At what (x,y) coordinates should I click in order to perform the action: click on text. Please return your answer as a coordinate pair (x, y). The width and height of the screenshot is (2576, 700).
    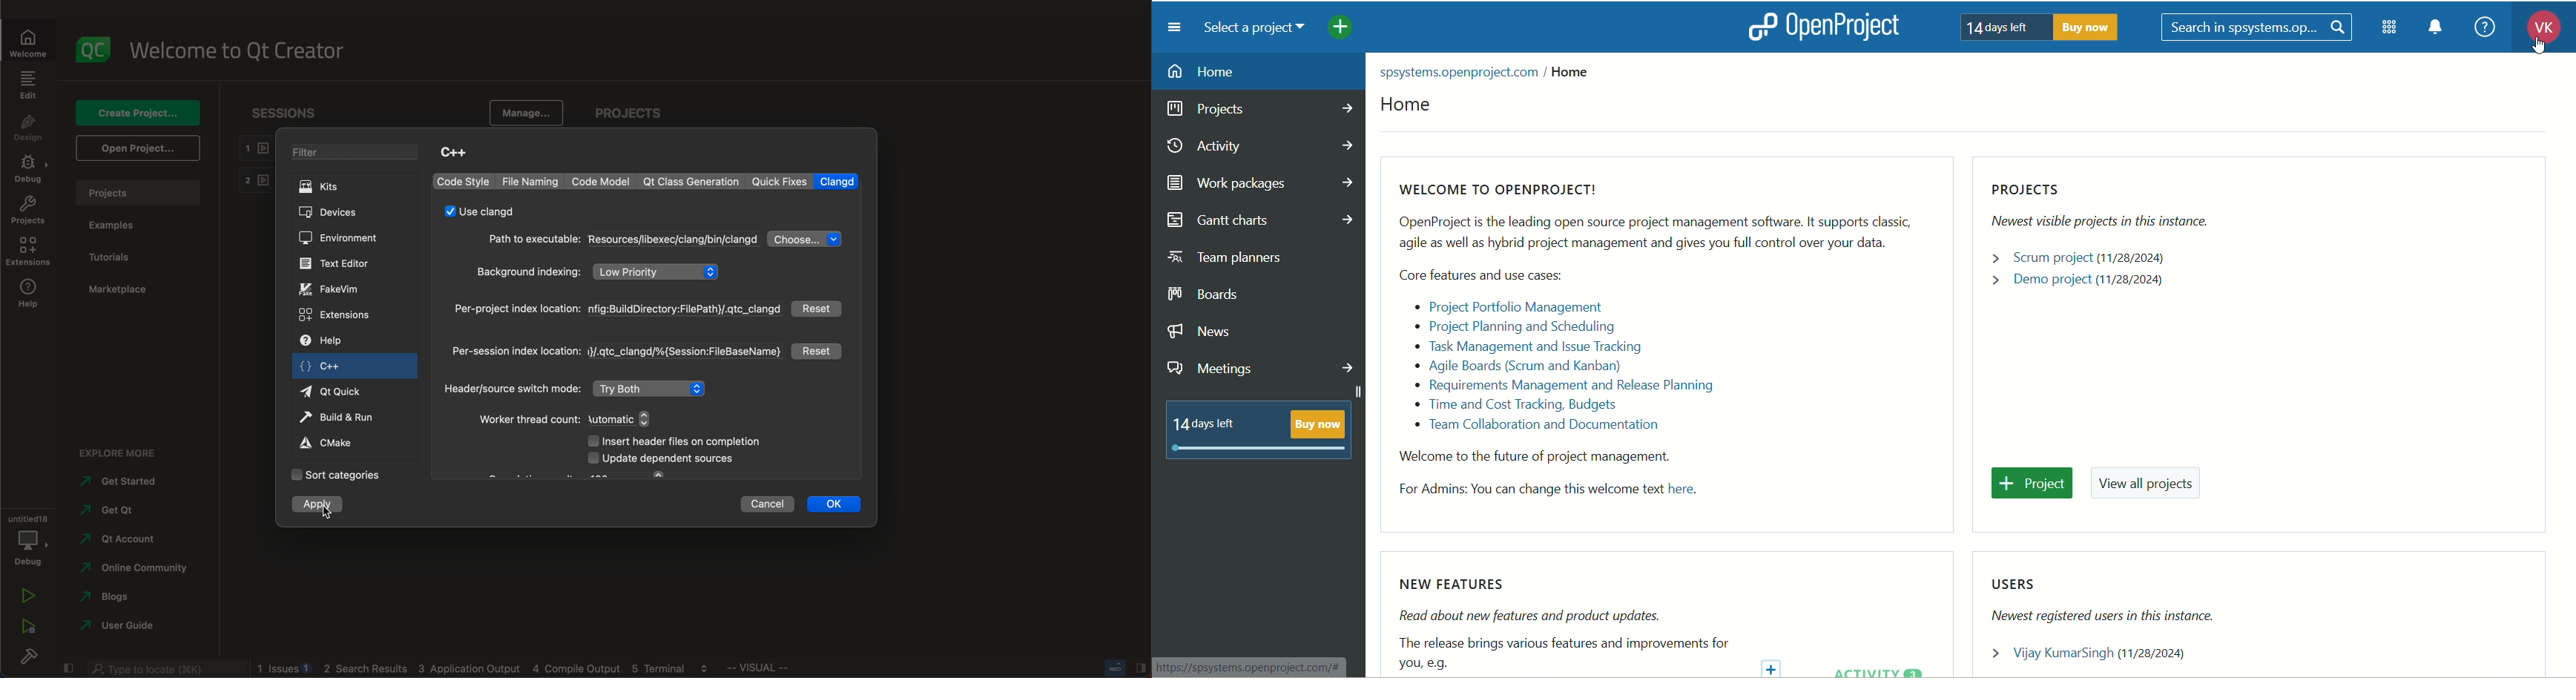
    Looking at the image, I should click on (1564, 625).